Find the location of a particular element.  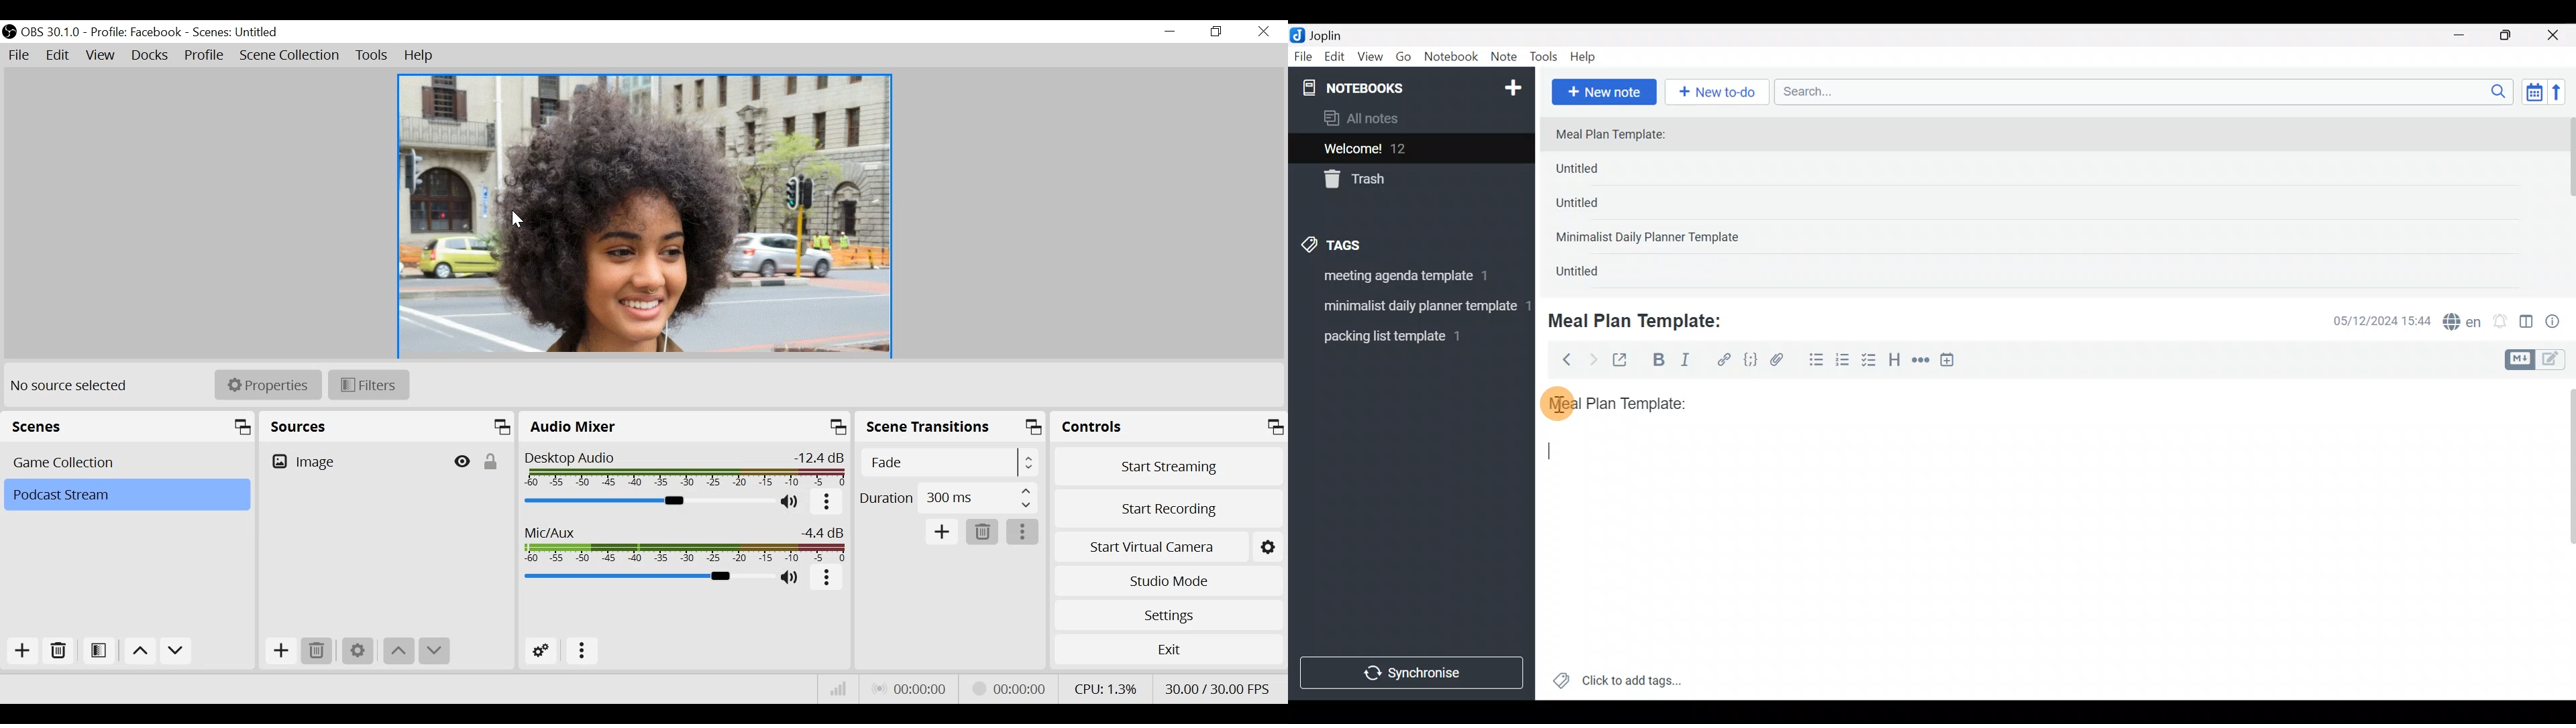

More options is located at coordinates (827, 505).